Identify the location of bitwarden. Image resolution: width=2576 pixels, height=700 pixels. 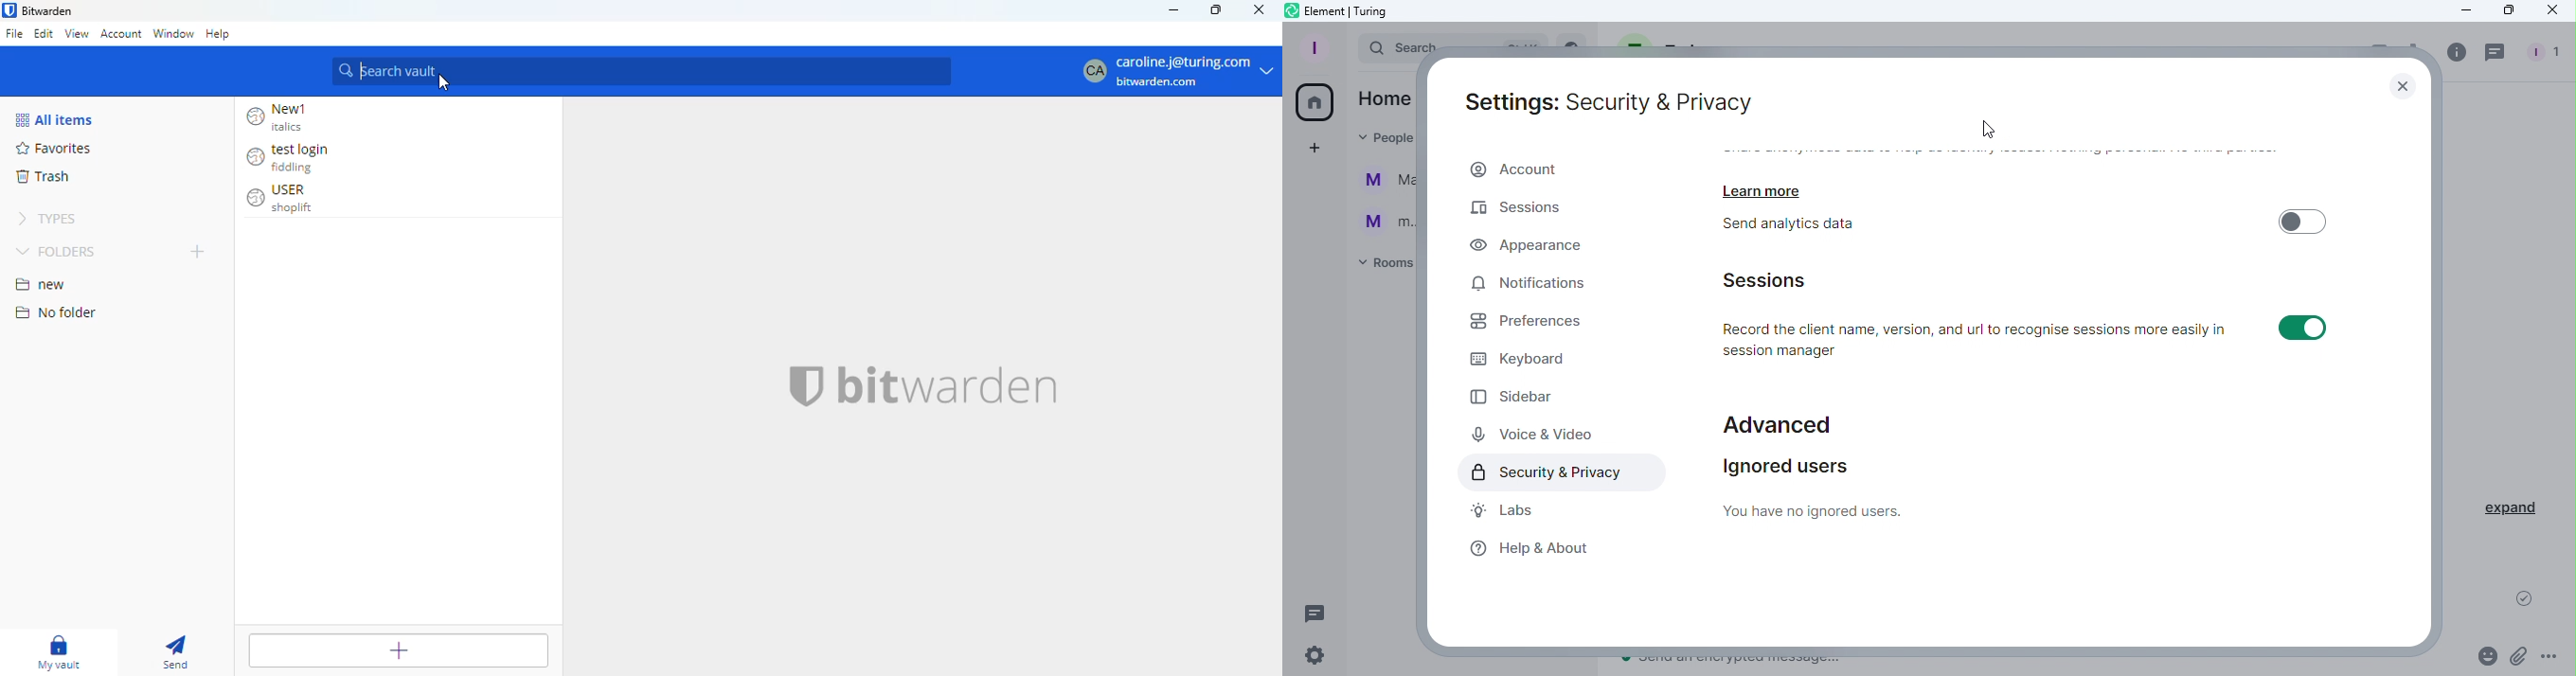
(48, 10).